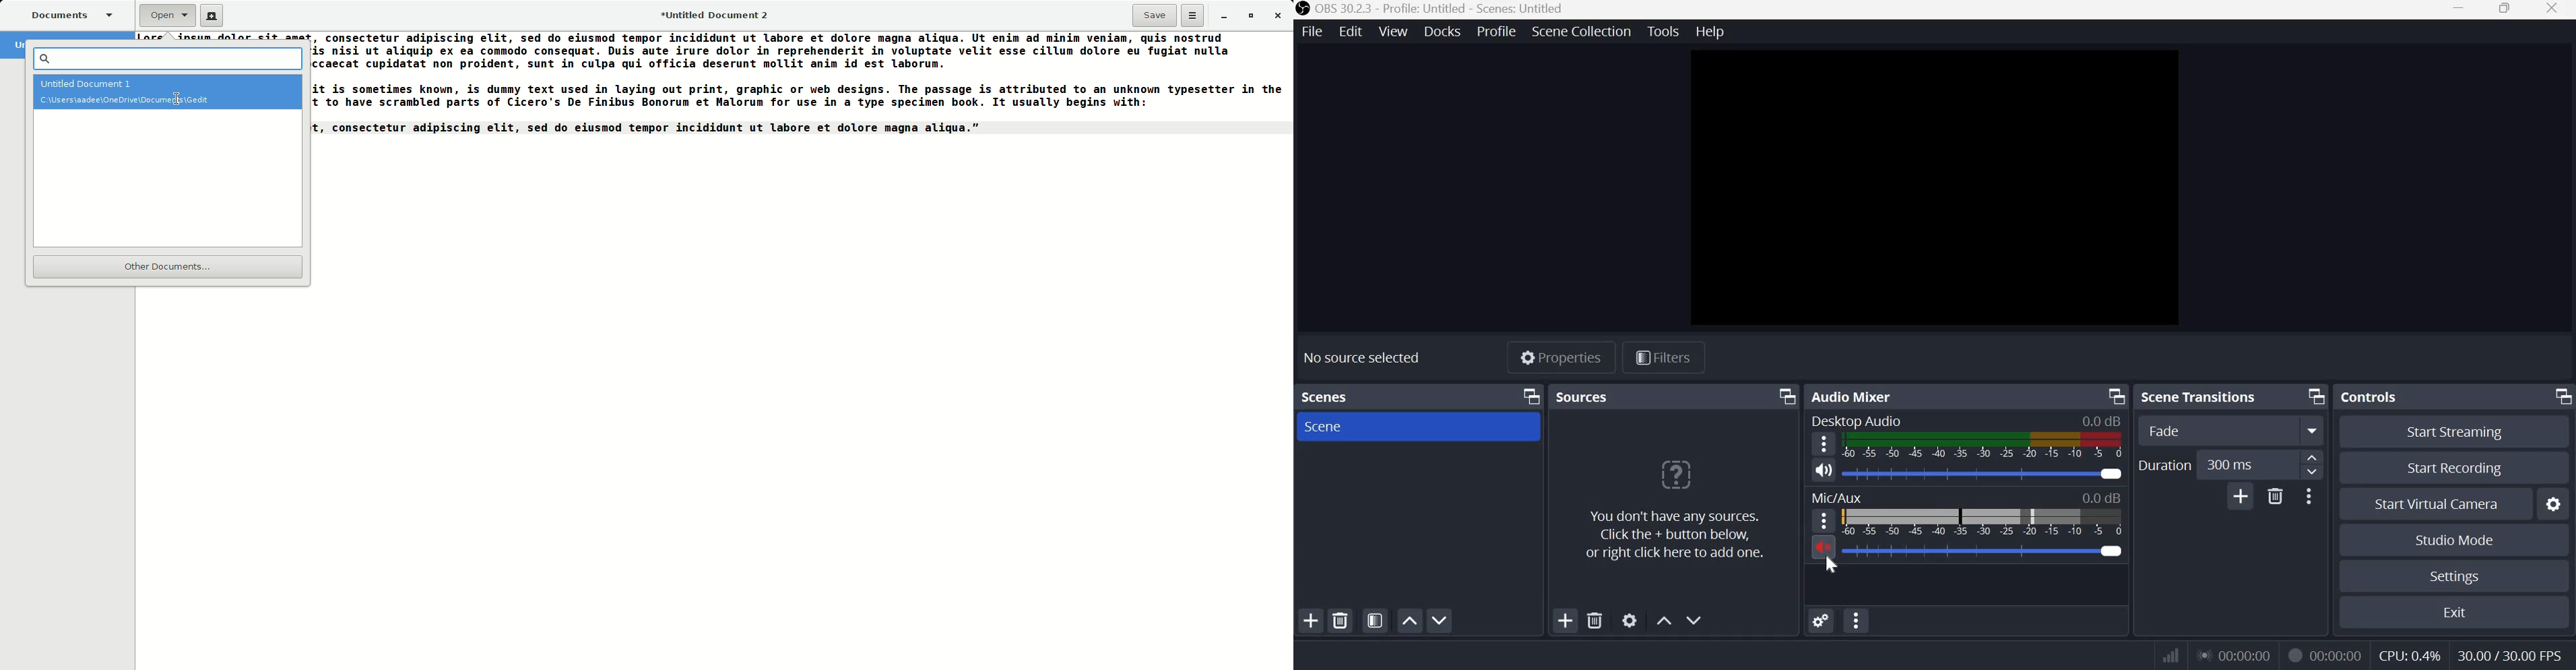 This screenshot has width=2576, height=672. What do you see at coordinates (1632, 620) in the screenshot?
I see `Open source properties` at bounding box center [1632, 620].